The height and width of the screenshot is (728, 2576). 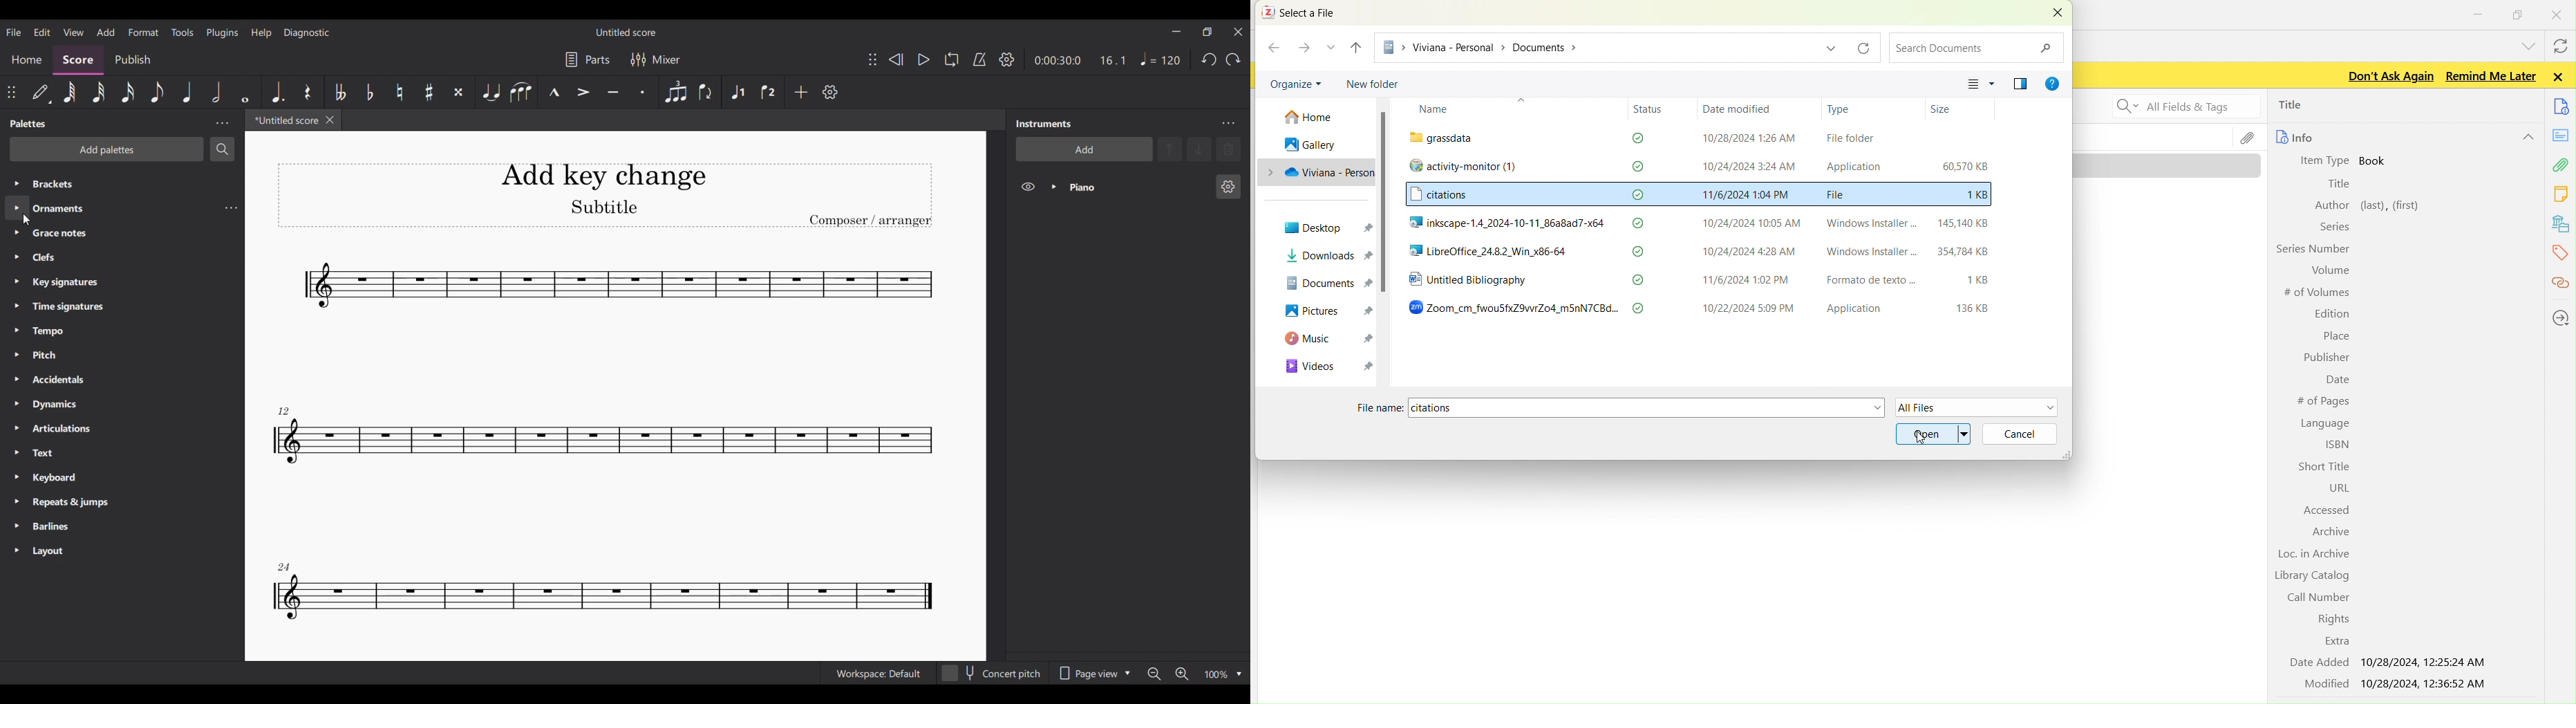 What do you see at coordinates (2334, 444) in the screenshot?
I see `ISBN` at bounding box center [2334, 444].